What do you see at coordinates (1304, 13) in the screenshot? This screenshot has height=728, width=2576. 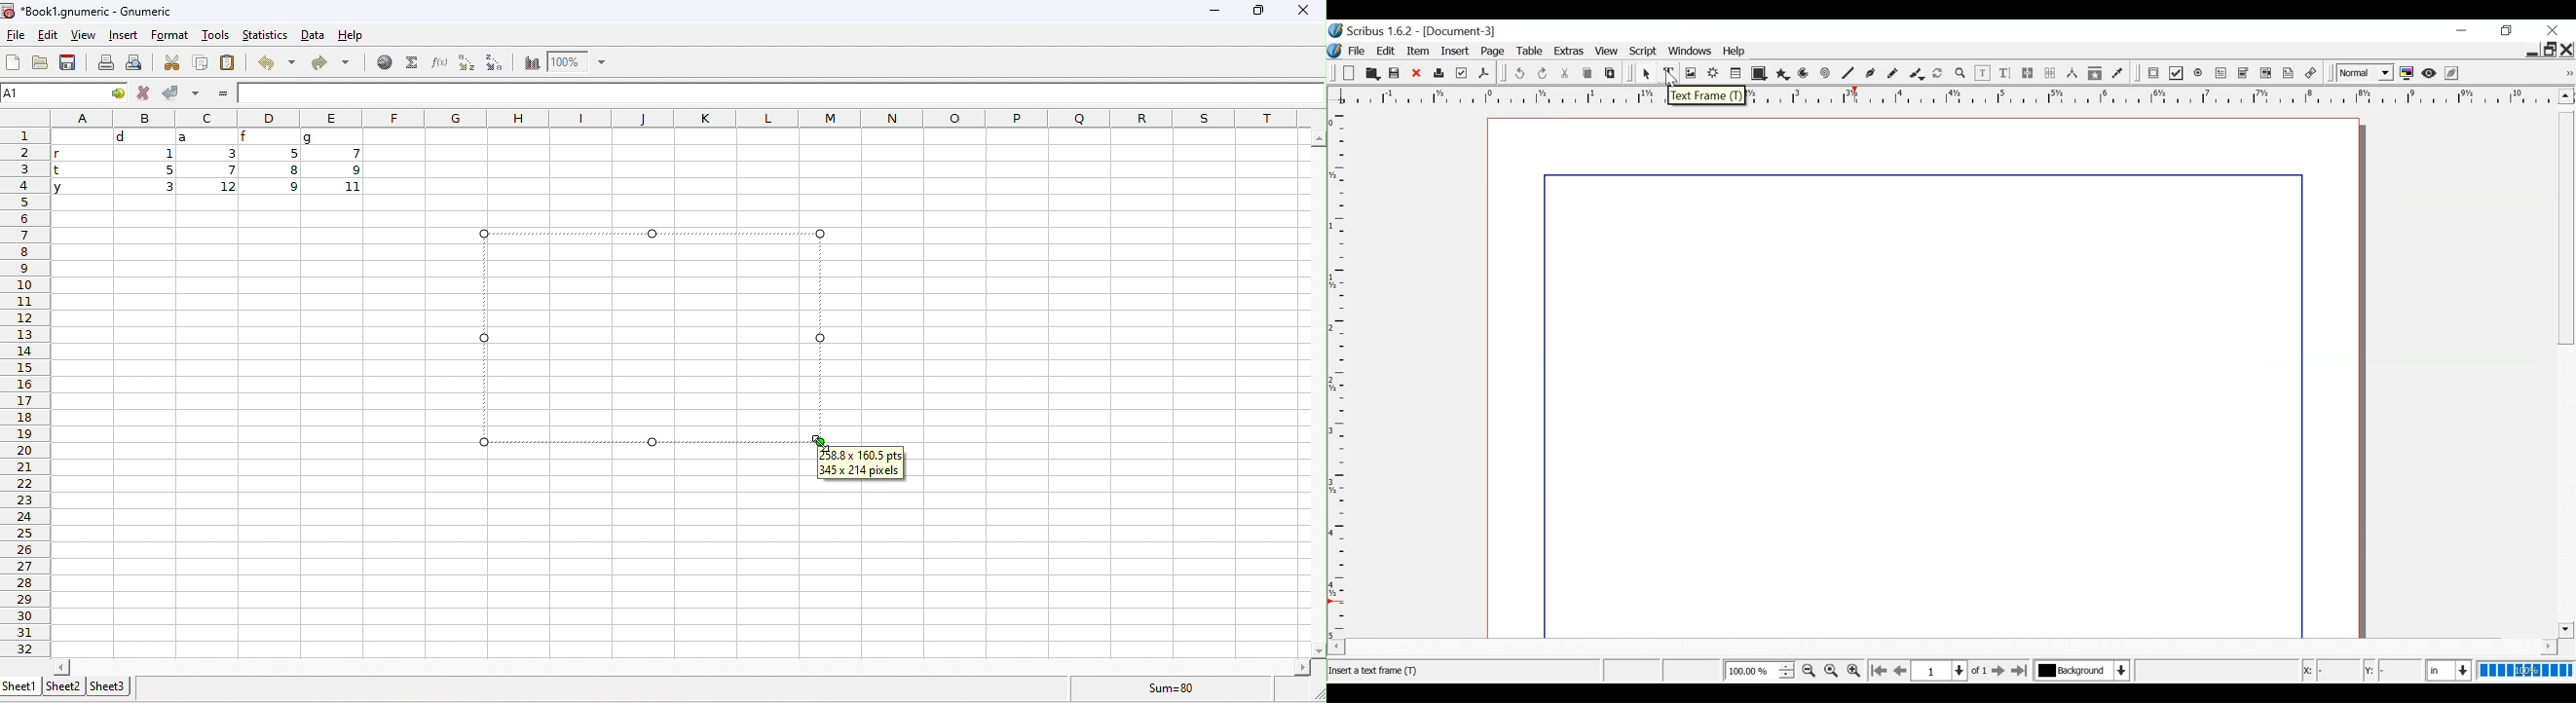 I see `close` at bounding box center [1304, 13].